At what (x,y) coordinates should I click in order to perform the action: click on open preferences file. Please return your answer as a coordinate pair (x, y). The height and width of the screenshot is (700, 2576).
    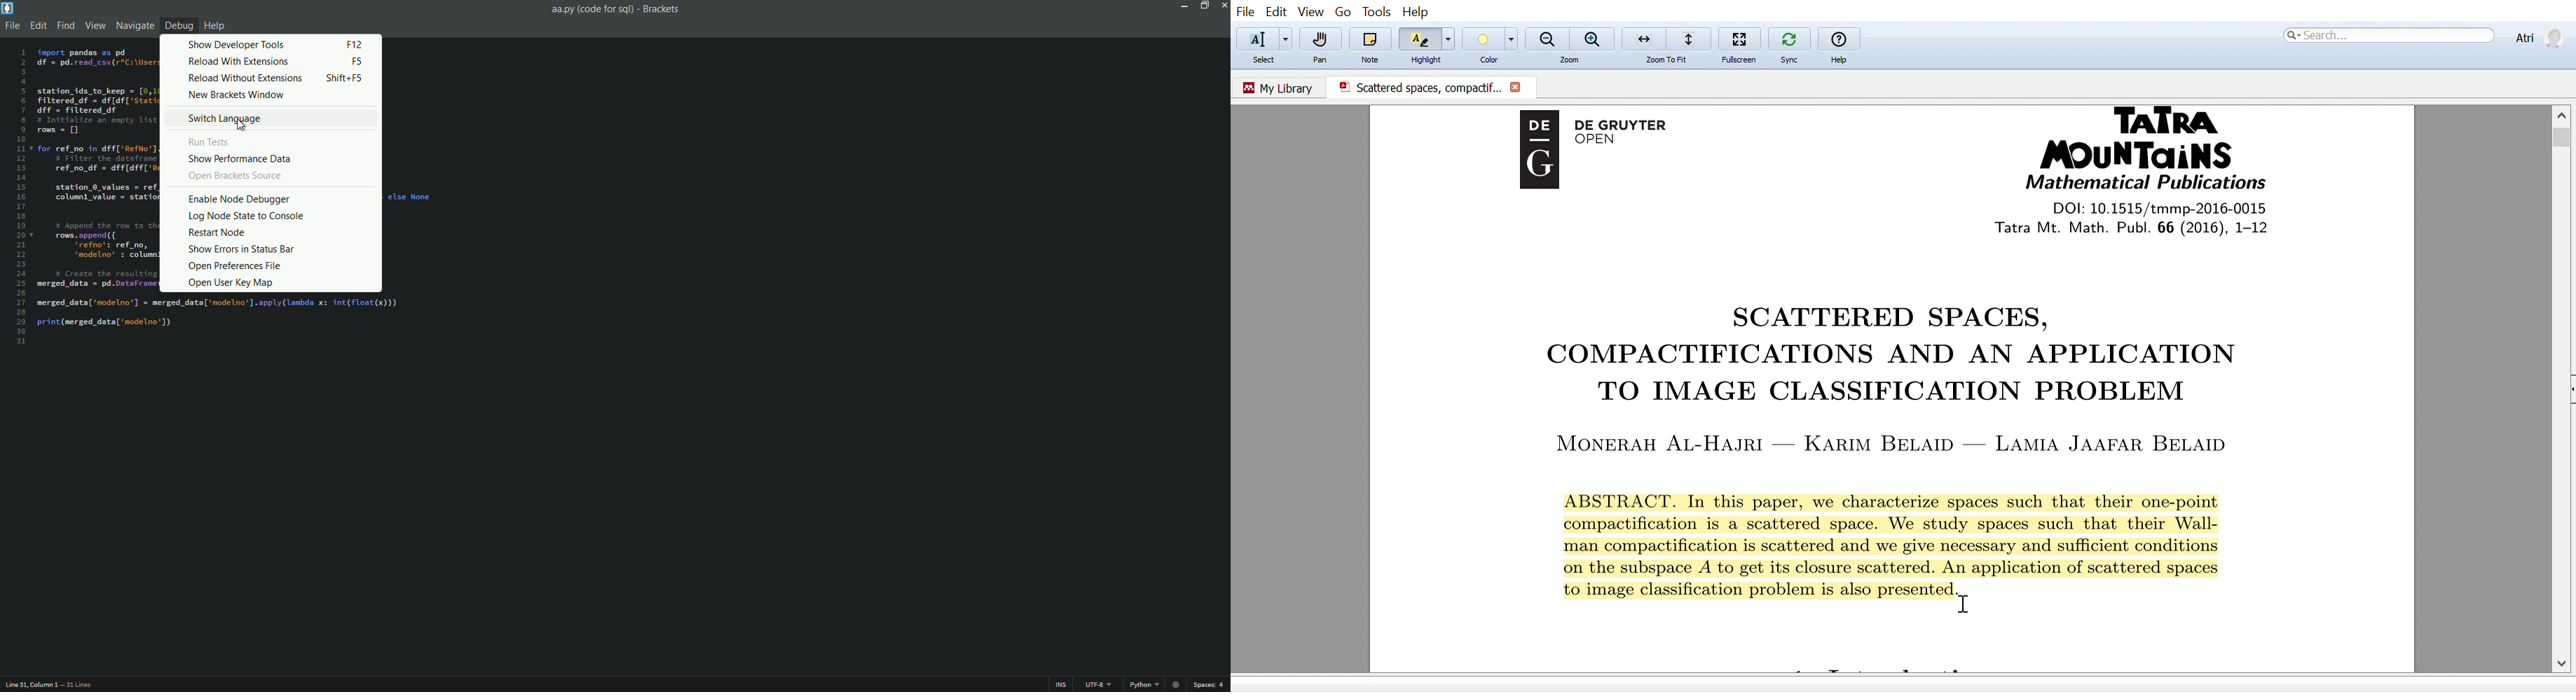
    Looking at the image, I should click on (233, 266).